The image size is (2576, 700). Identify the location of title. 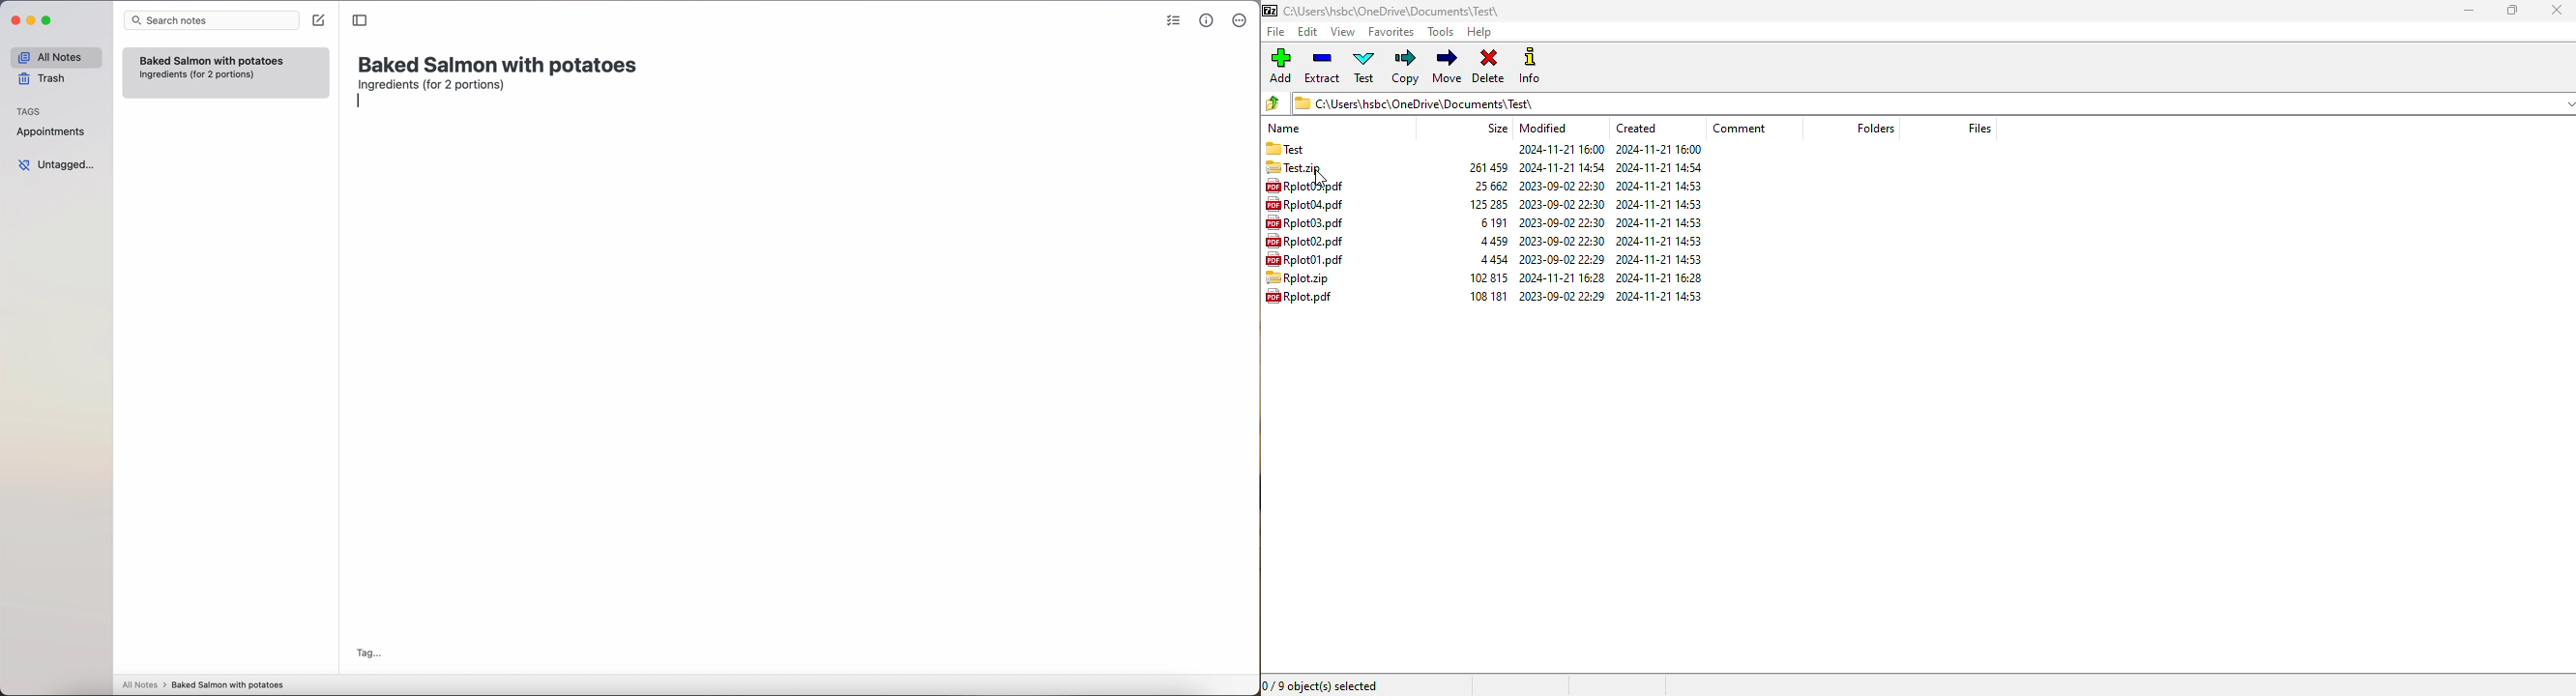
(500, 63).